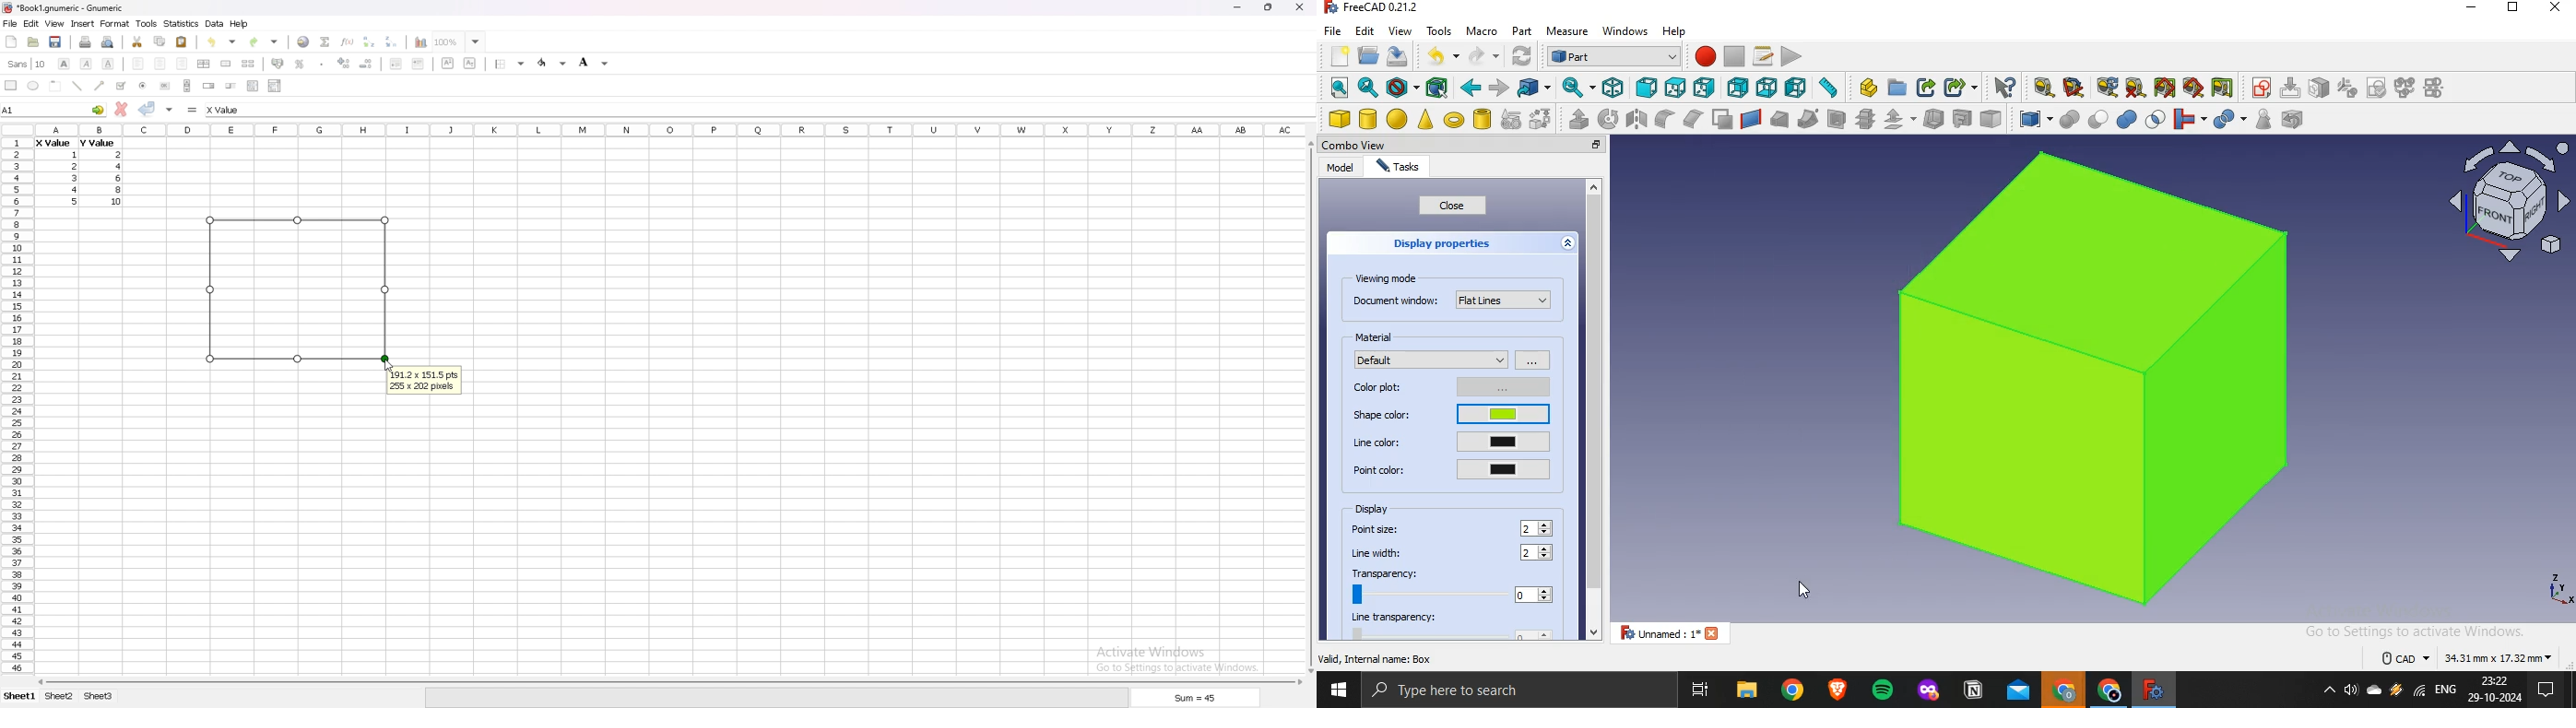 Image resolution: width=2576 pixels, height=728 pixels. Describe the element at coordinates (266, 42) in the screenshot. I see `redo` at that location.